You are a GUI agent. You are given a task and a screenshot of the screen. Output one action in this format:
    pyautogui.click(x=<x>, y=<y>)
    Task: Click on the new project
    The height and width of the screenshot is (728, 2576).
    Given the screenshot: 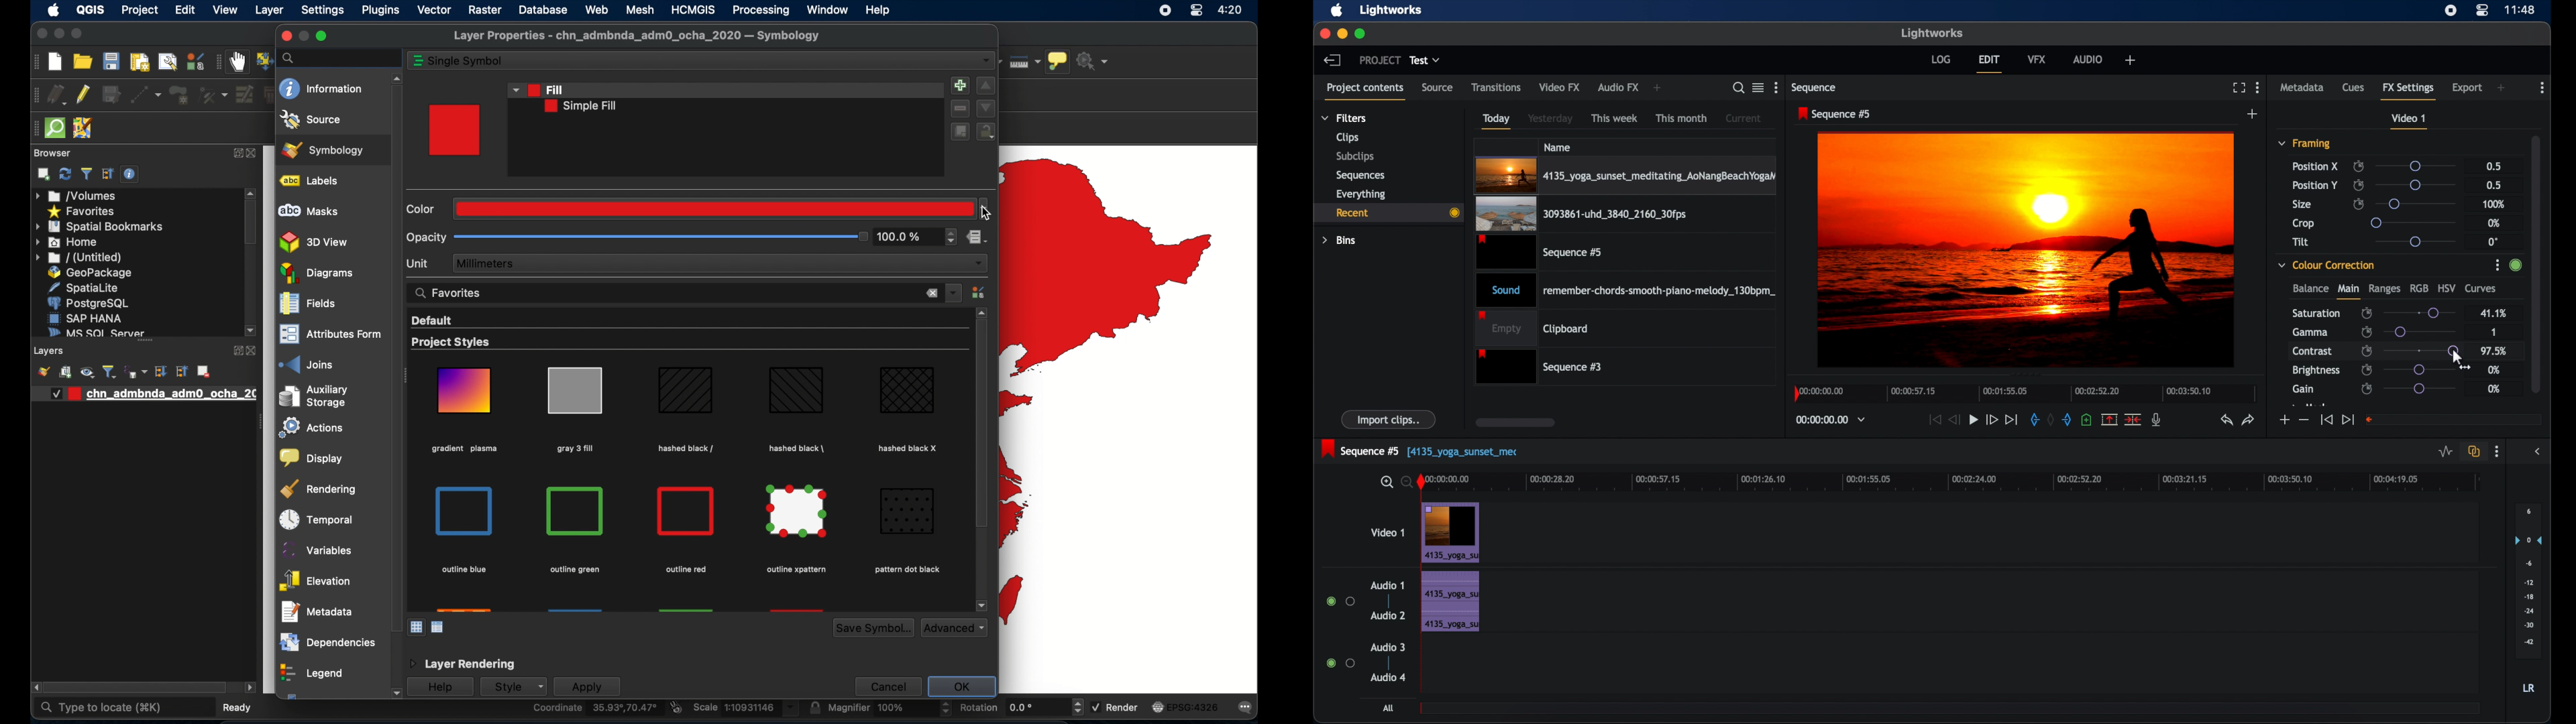 What is the action you would take?
    pyautogui.click(x=56, y=62)
    